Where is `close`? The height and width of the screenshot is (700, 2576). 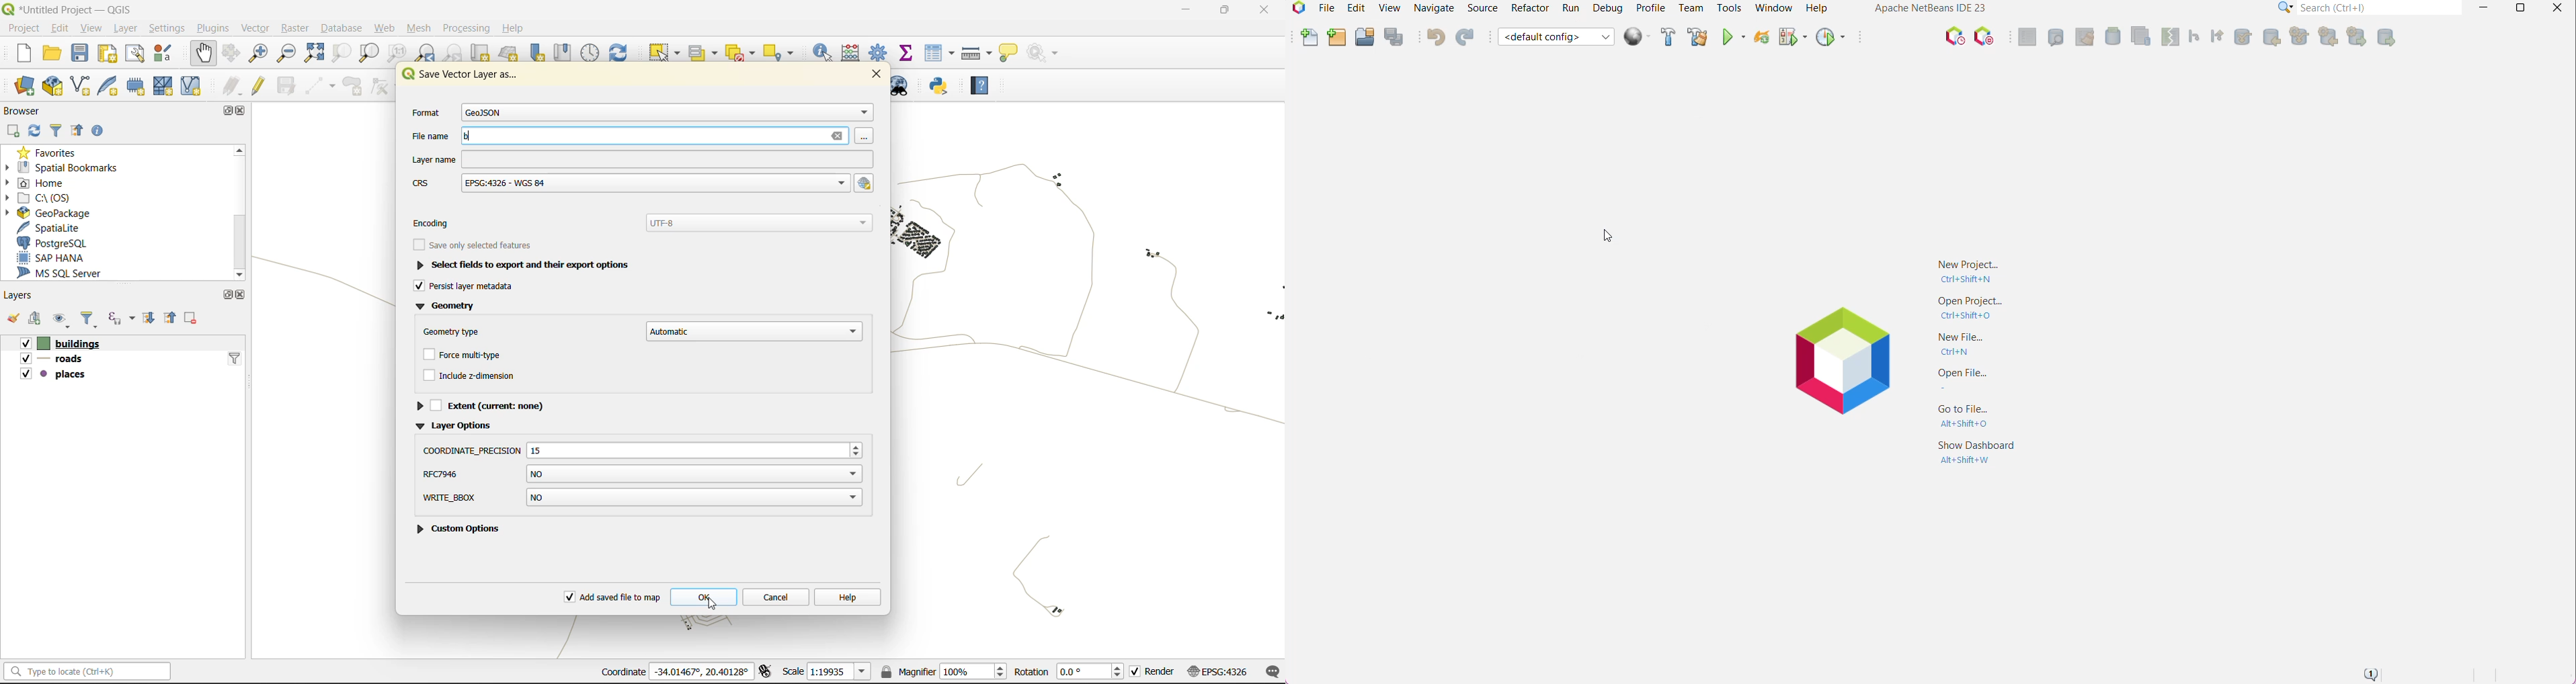 close is located at coordinates (242, 295).